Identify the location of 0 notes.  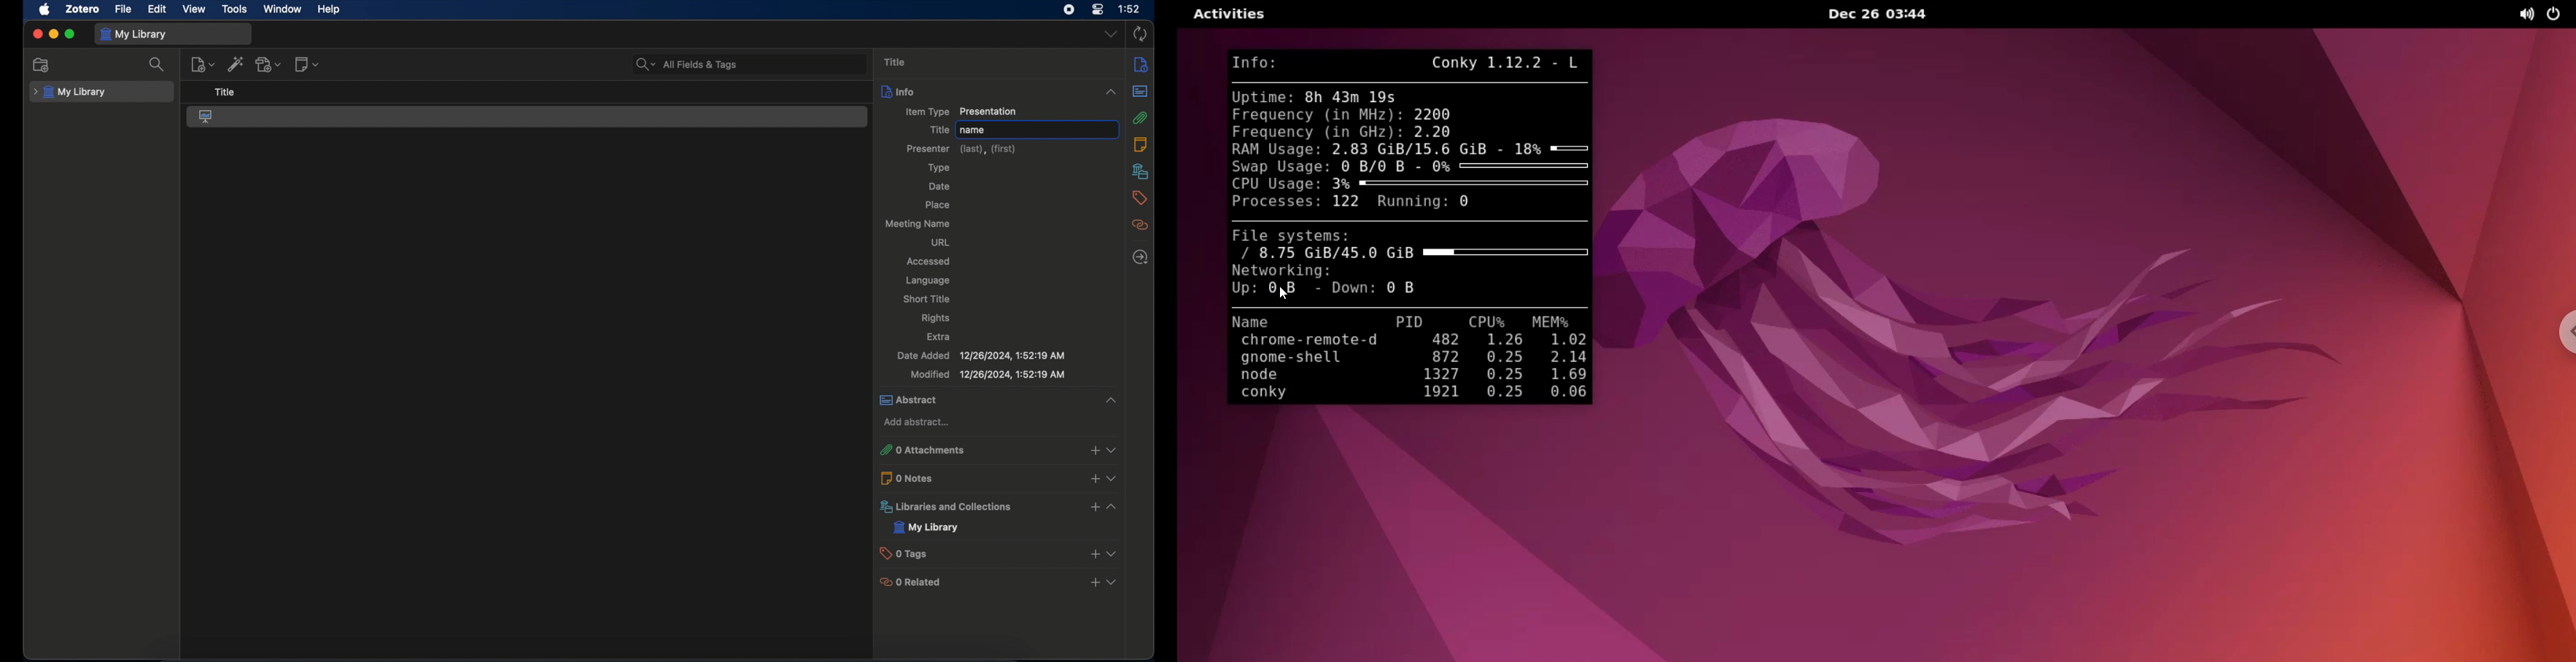
(998, 477).